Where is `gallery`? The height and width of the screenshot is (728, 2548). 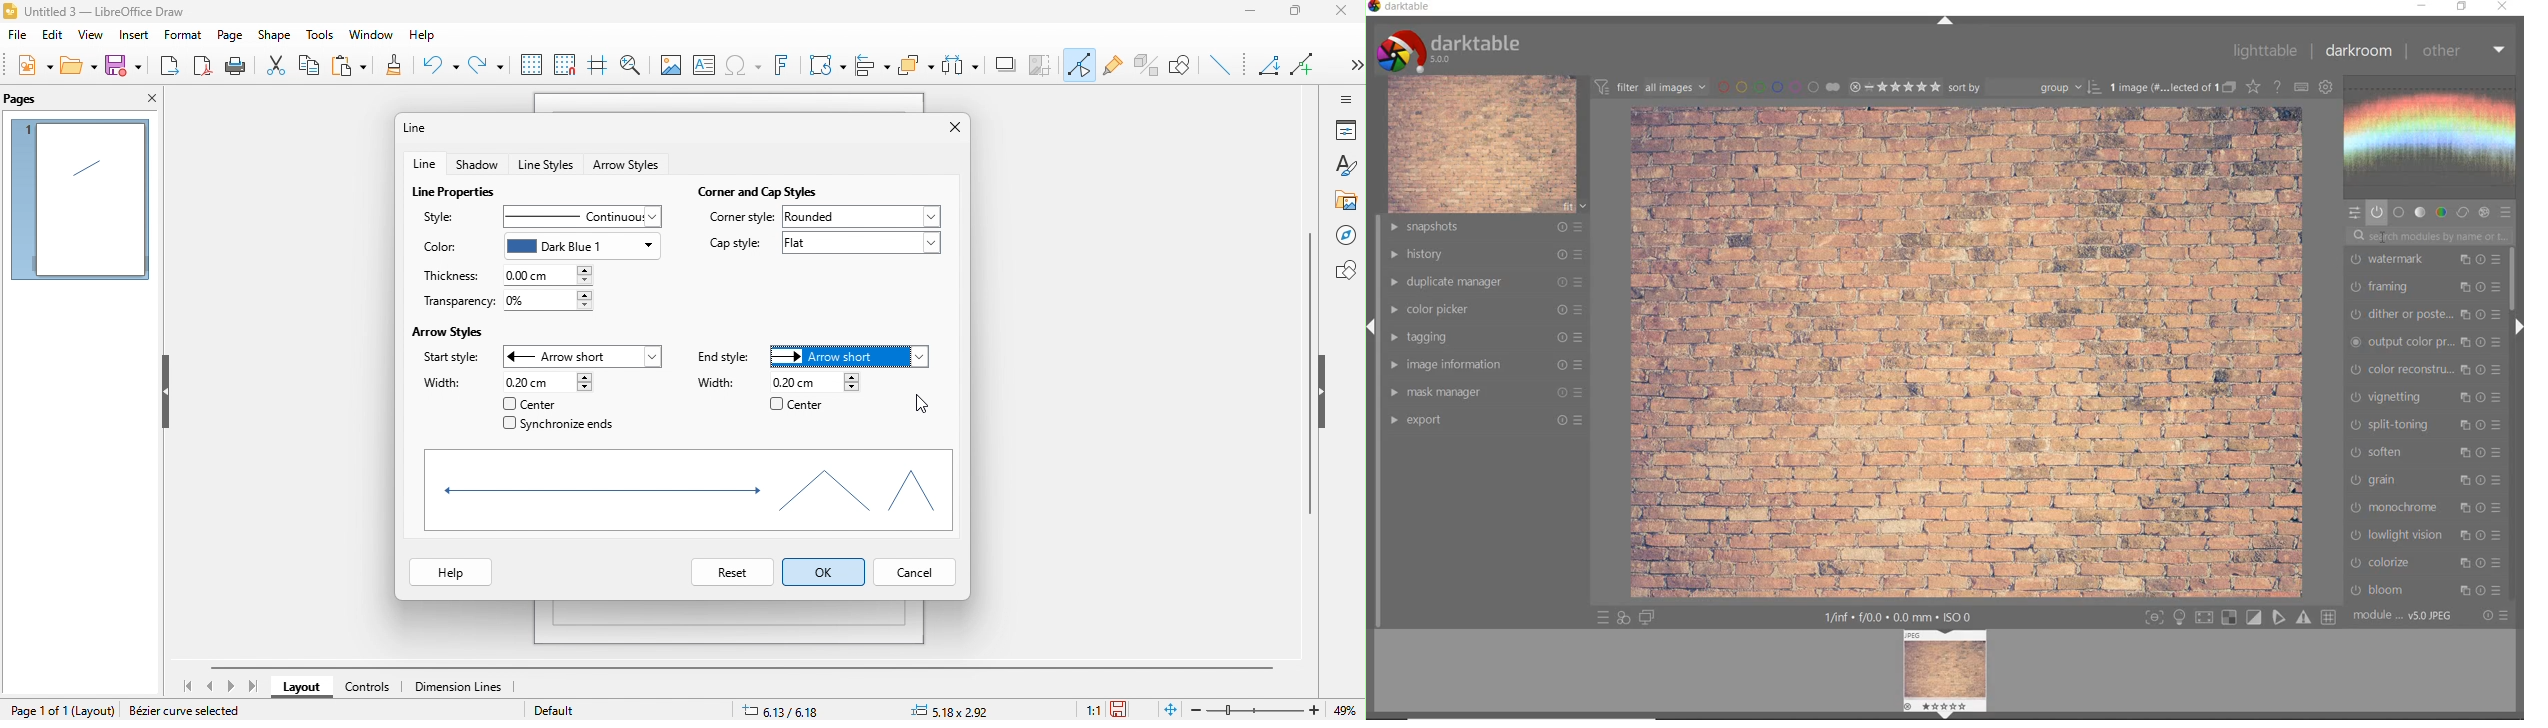 gallery is located at coordinates (1347, 201).